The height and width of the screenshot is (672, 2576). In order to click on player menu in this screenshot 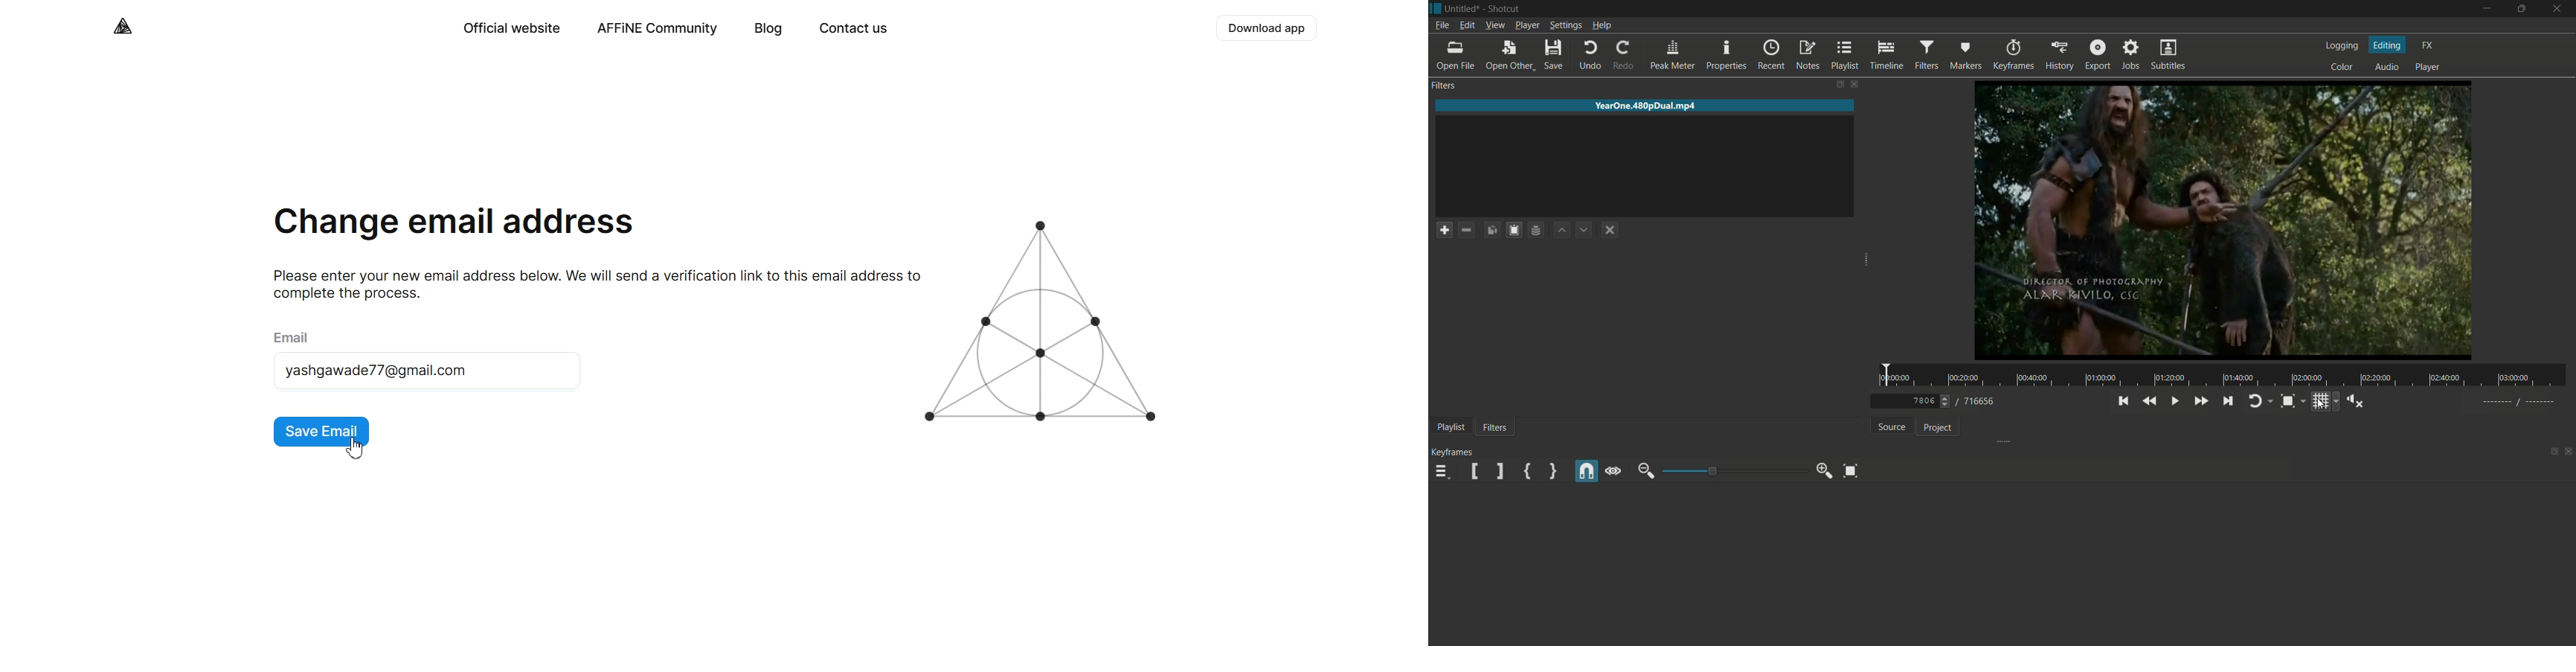, I will do `click(1527, 26)`.